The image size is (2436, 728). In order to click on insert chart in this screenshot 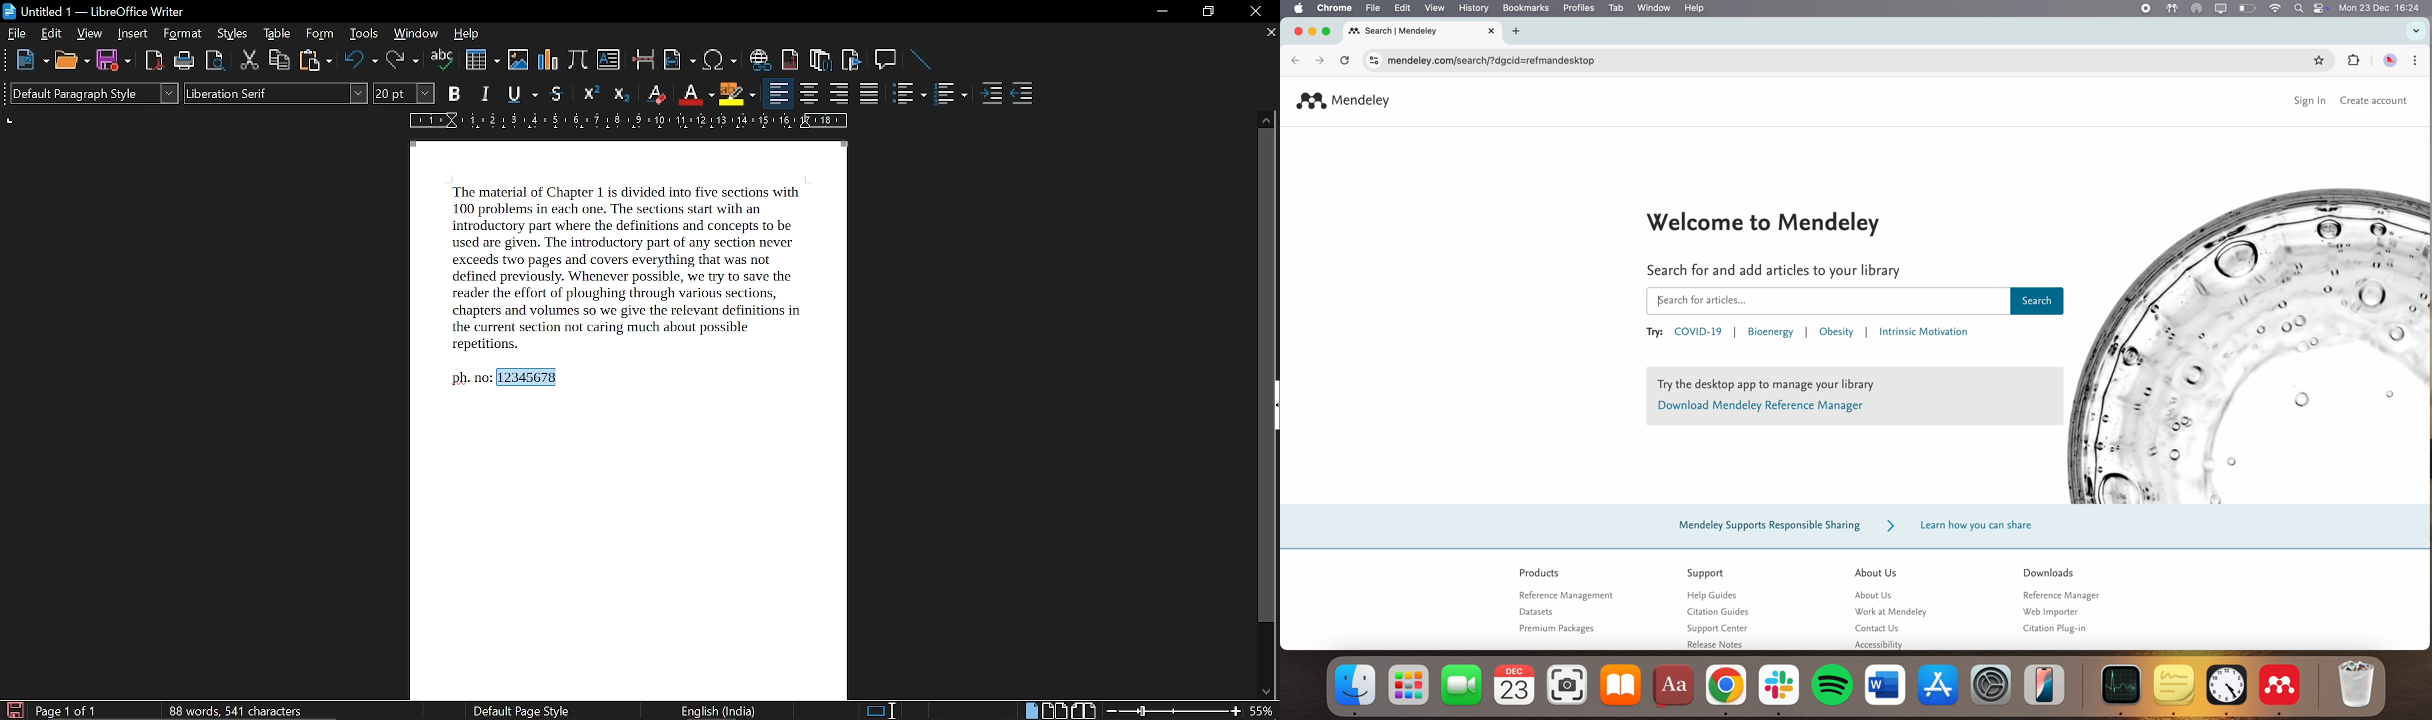, I will do `click(547, 59)`.